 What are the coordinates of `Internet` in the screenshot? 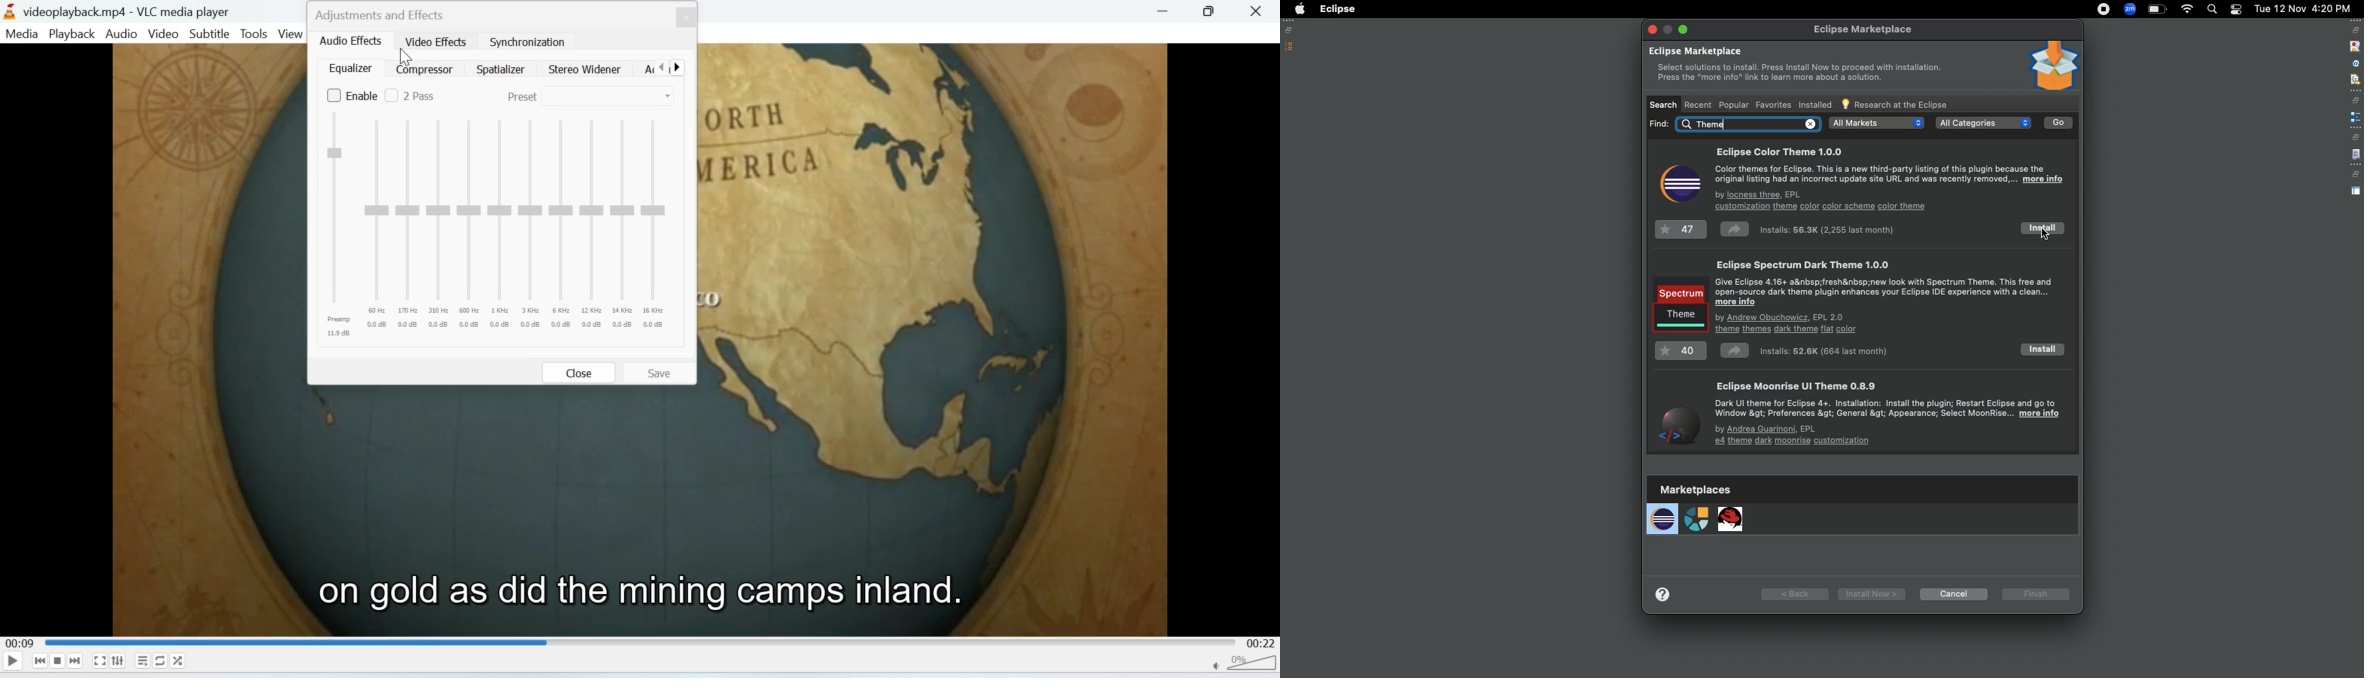 It's located at (2188, 11).